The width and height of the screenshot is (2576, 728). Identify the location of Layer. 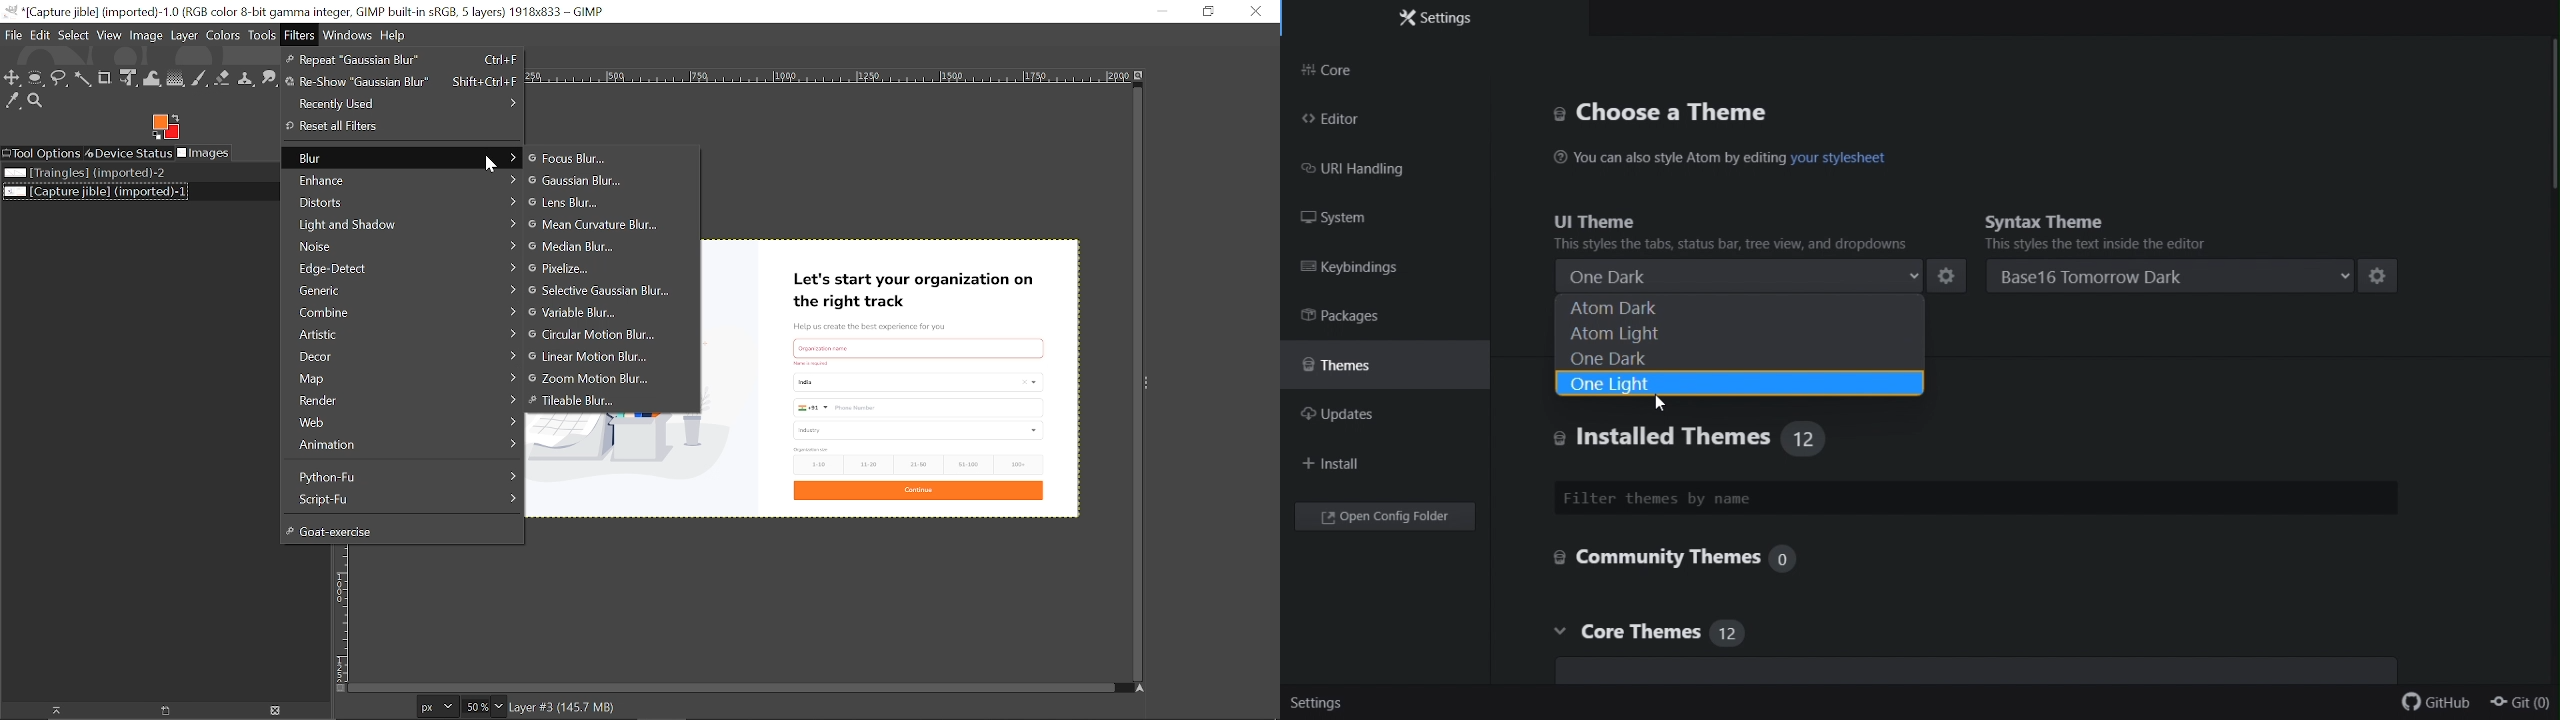
(185, 37).